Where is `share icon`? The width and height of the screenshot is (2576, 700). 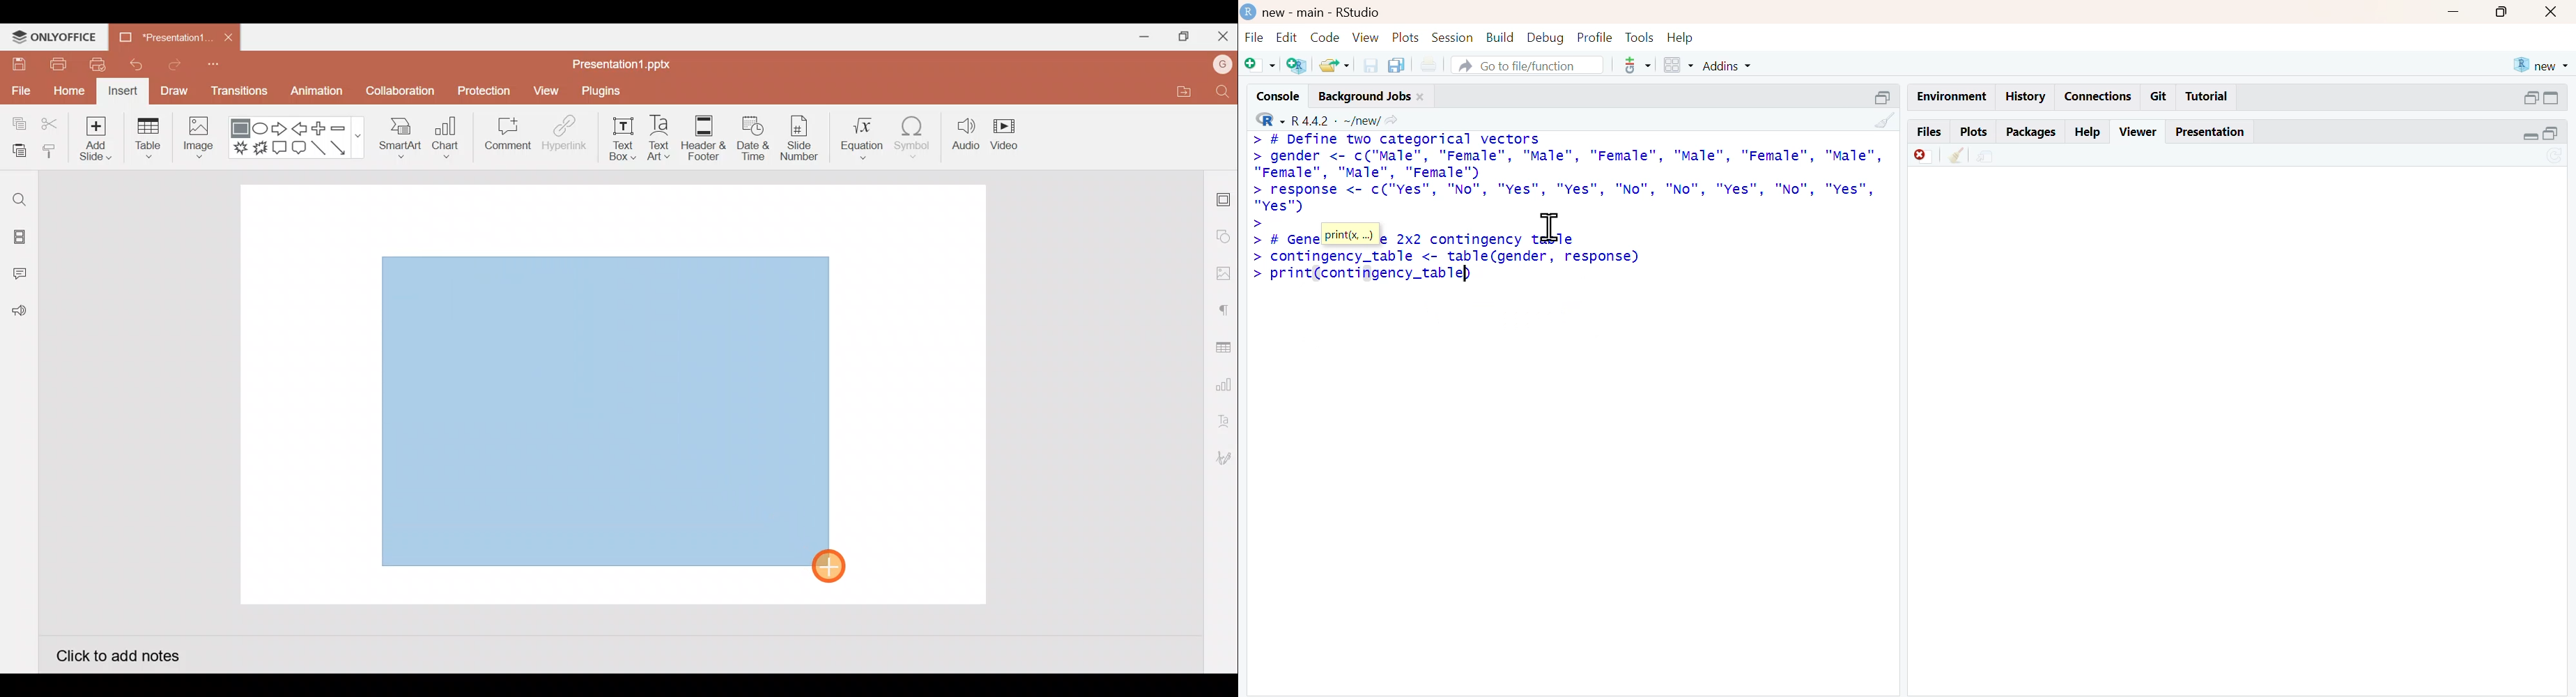
share icon is located at coordinates (1393, 121).